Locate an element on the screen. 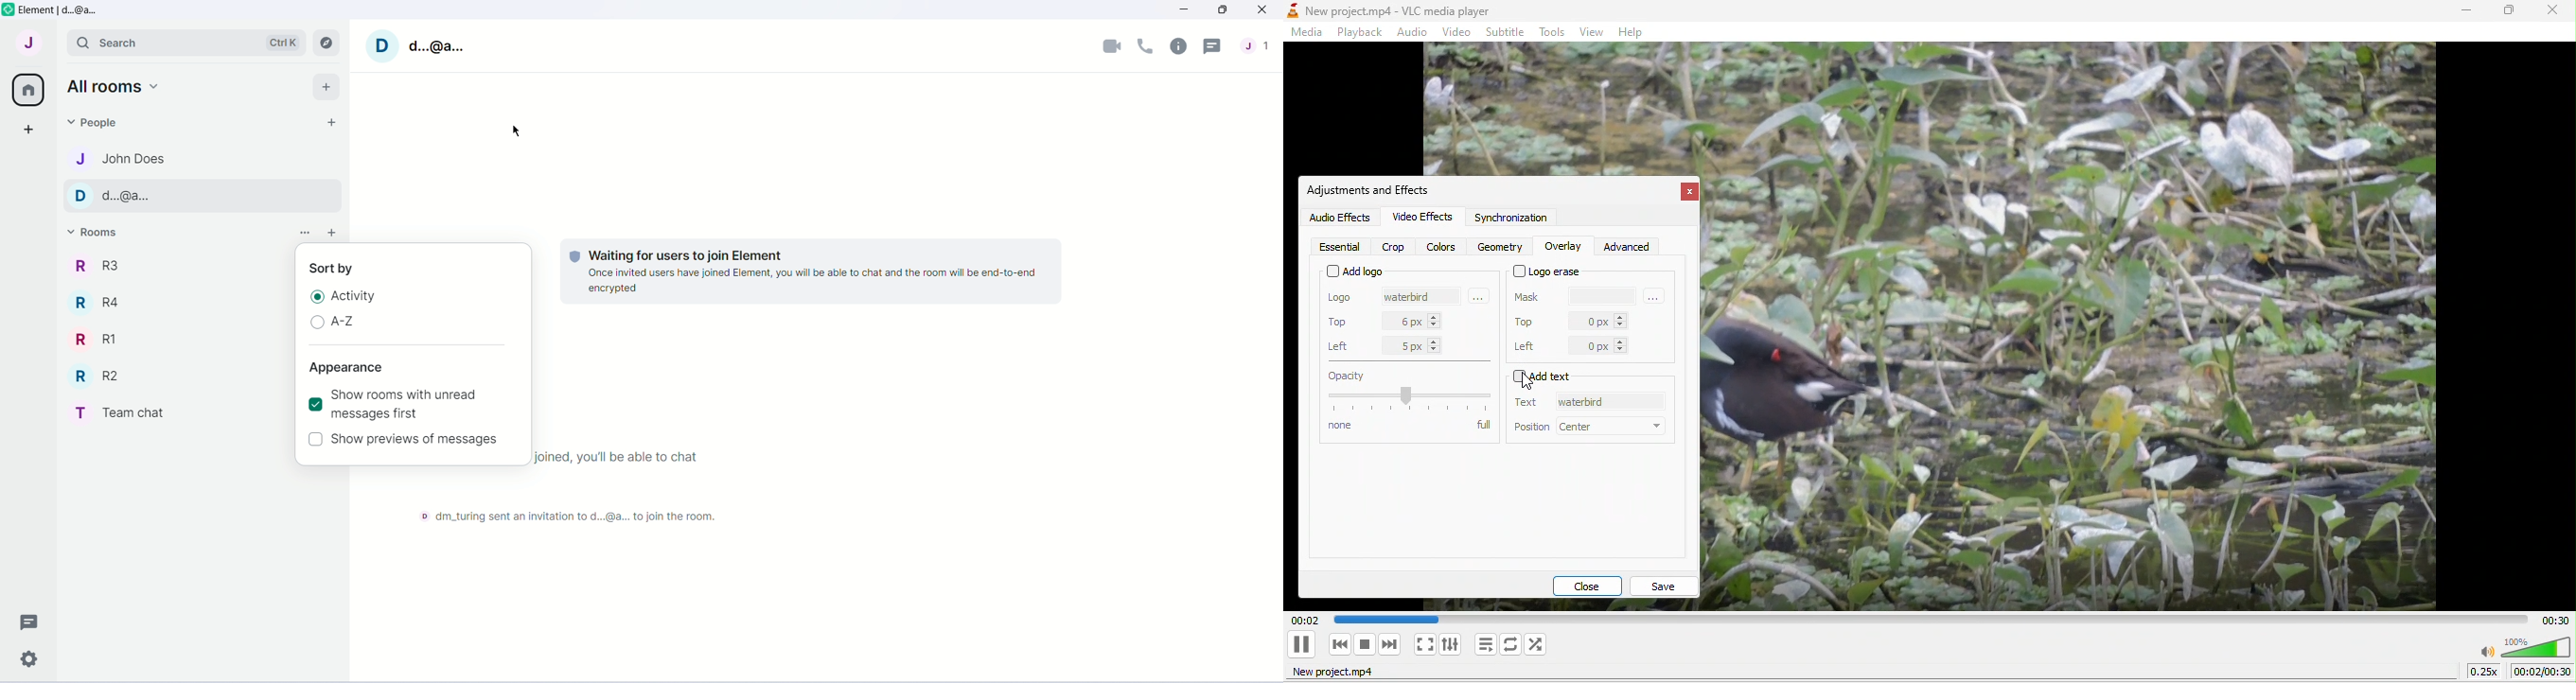 The height and width of the screenshot is (700, 2576). audio effect is located at coordinates (1336, 218).